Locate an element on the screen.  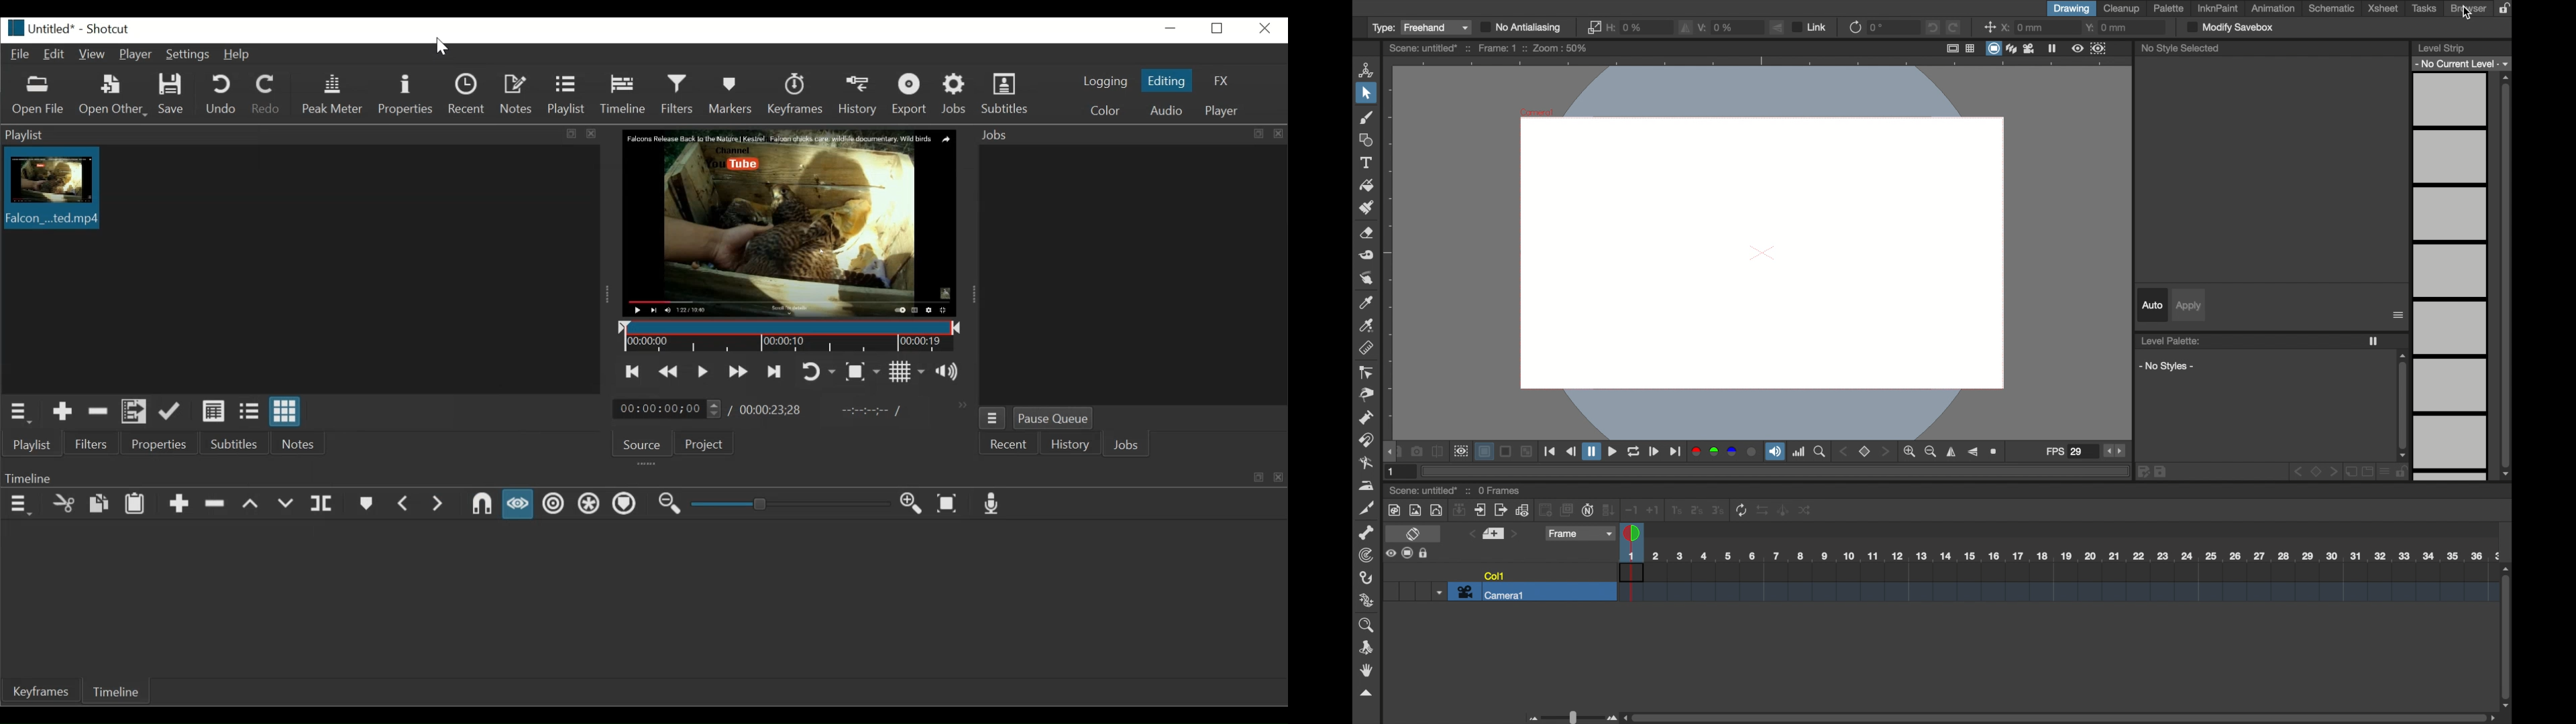
View as icons is located at coordinates (283, 411).